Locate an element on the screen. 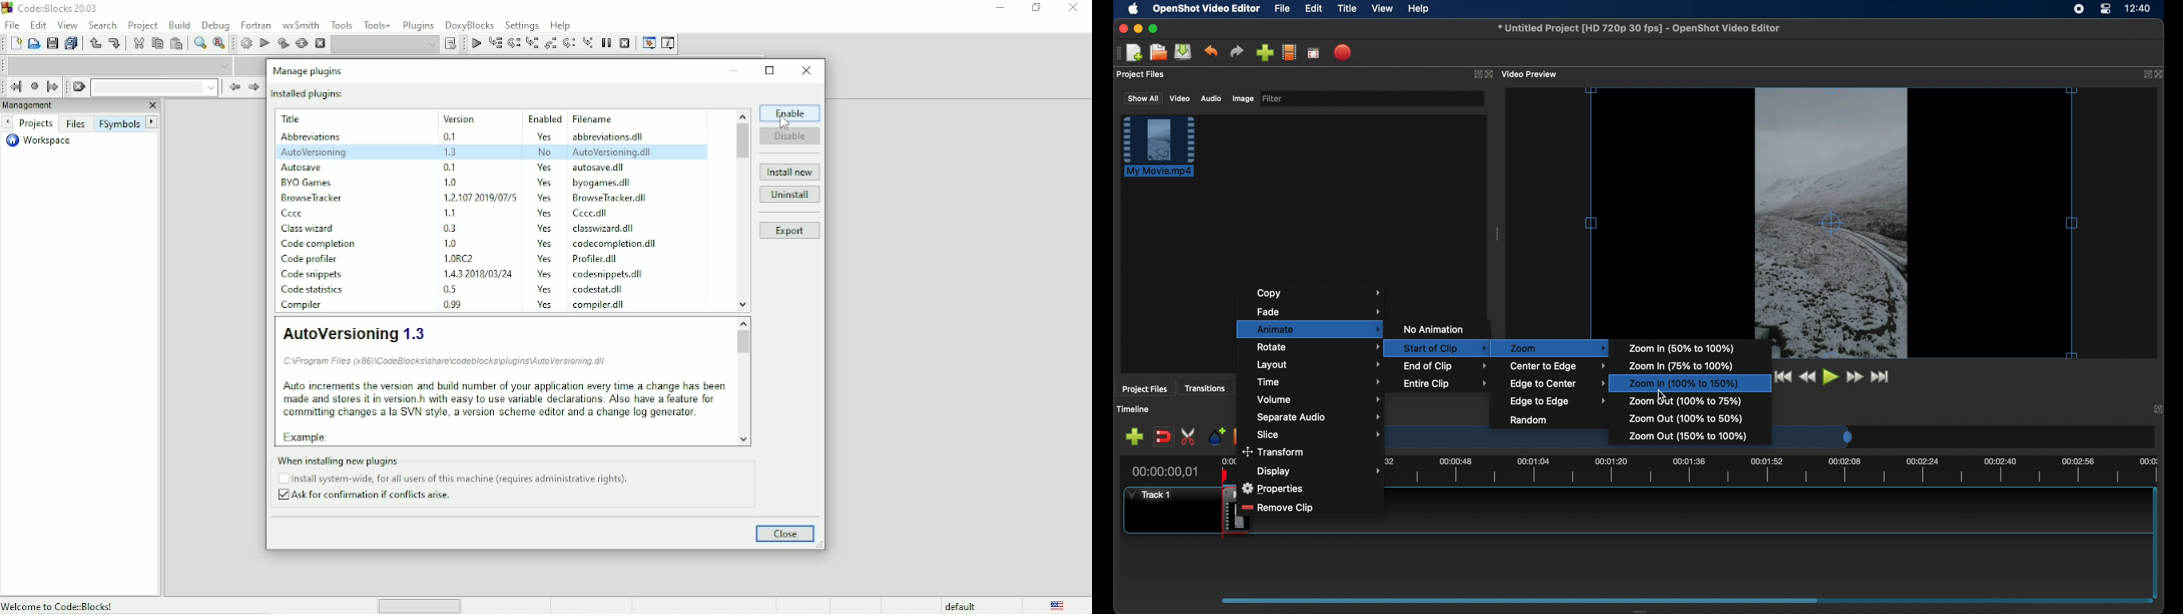  save project is located at coordinates (1183, 52).